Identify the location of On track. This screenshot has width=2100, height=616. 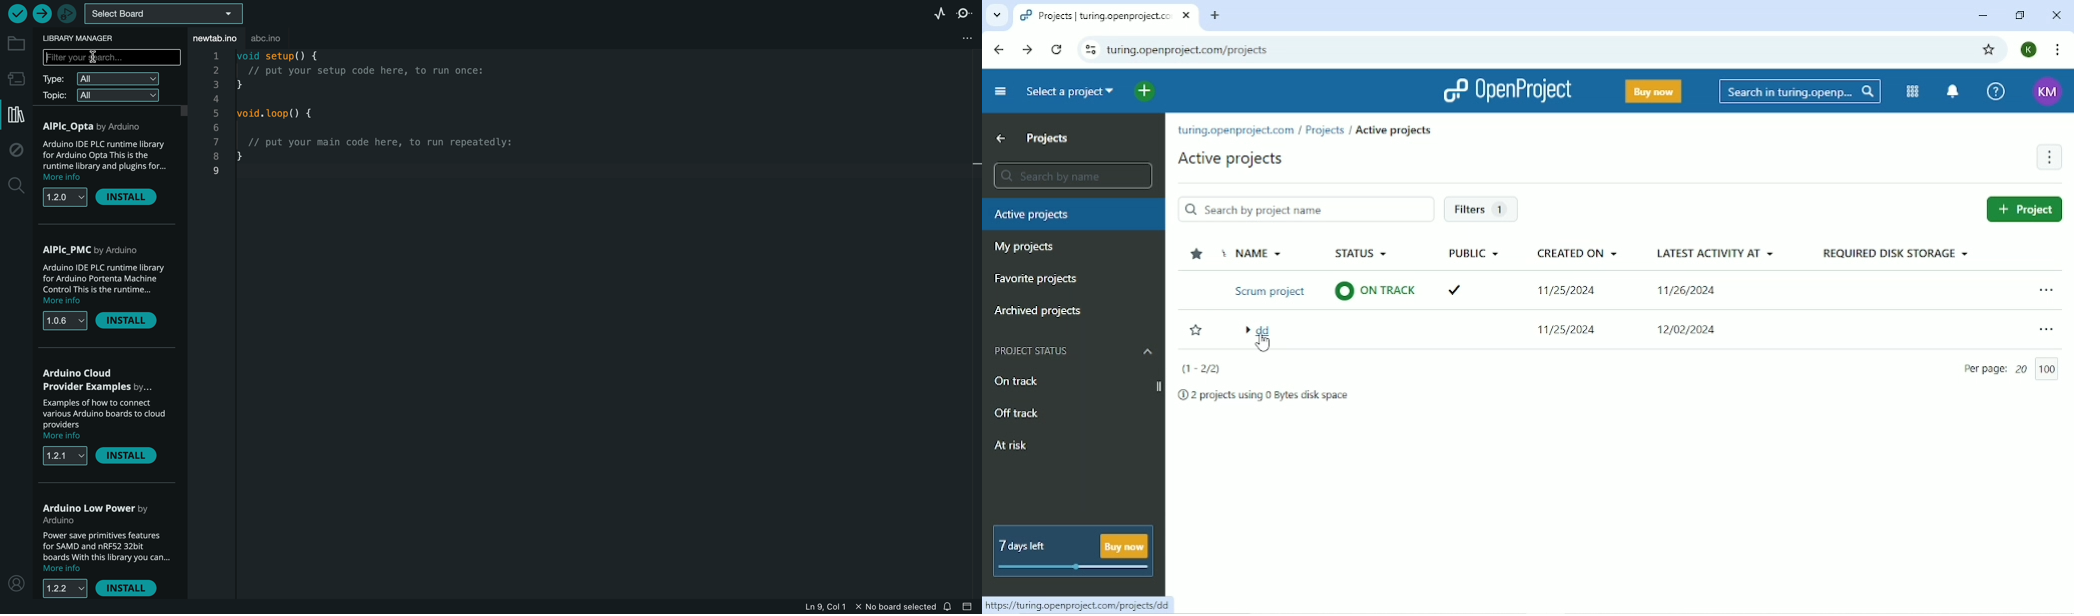
(1018, 382).